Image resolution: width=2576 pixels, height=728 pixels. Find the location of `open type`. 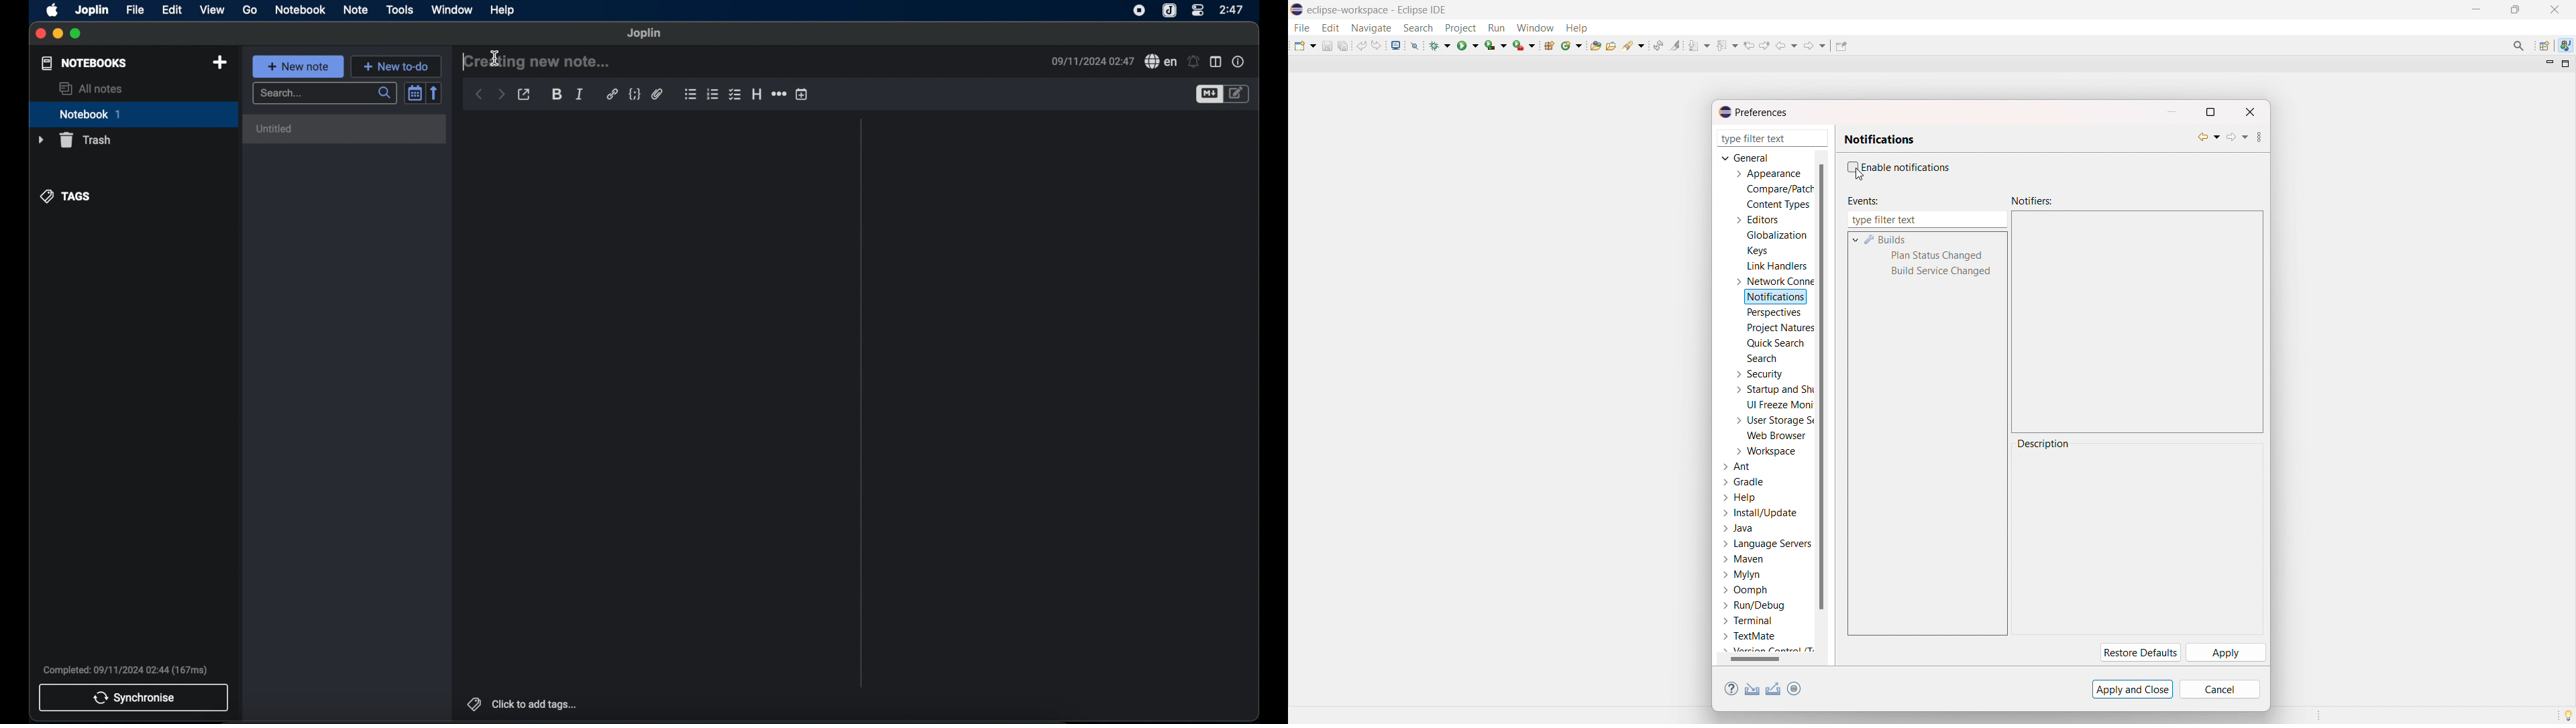

open type is located at coordinates (1595, 44).